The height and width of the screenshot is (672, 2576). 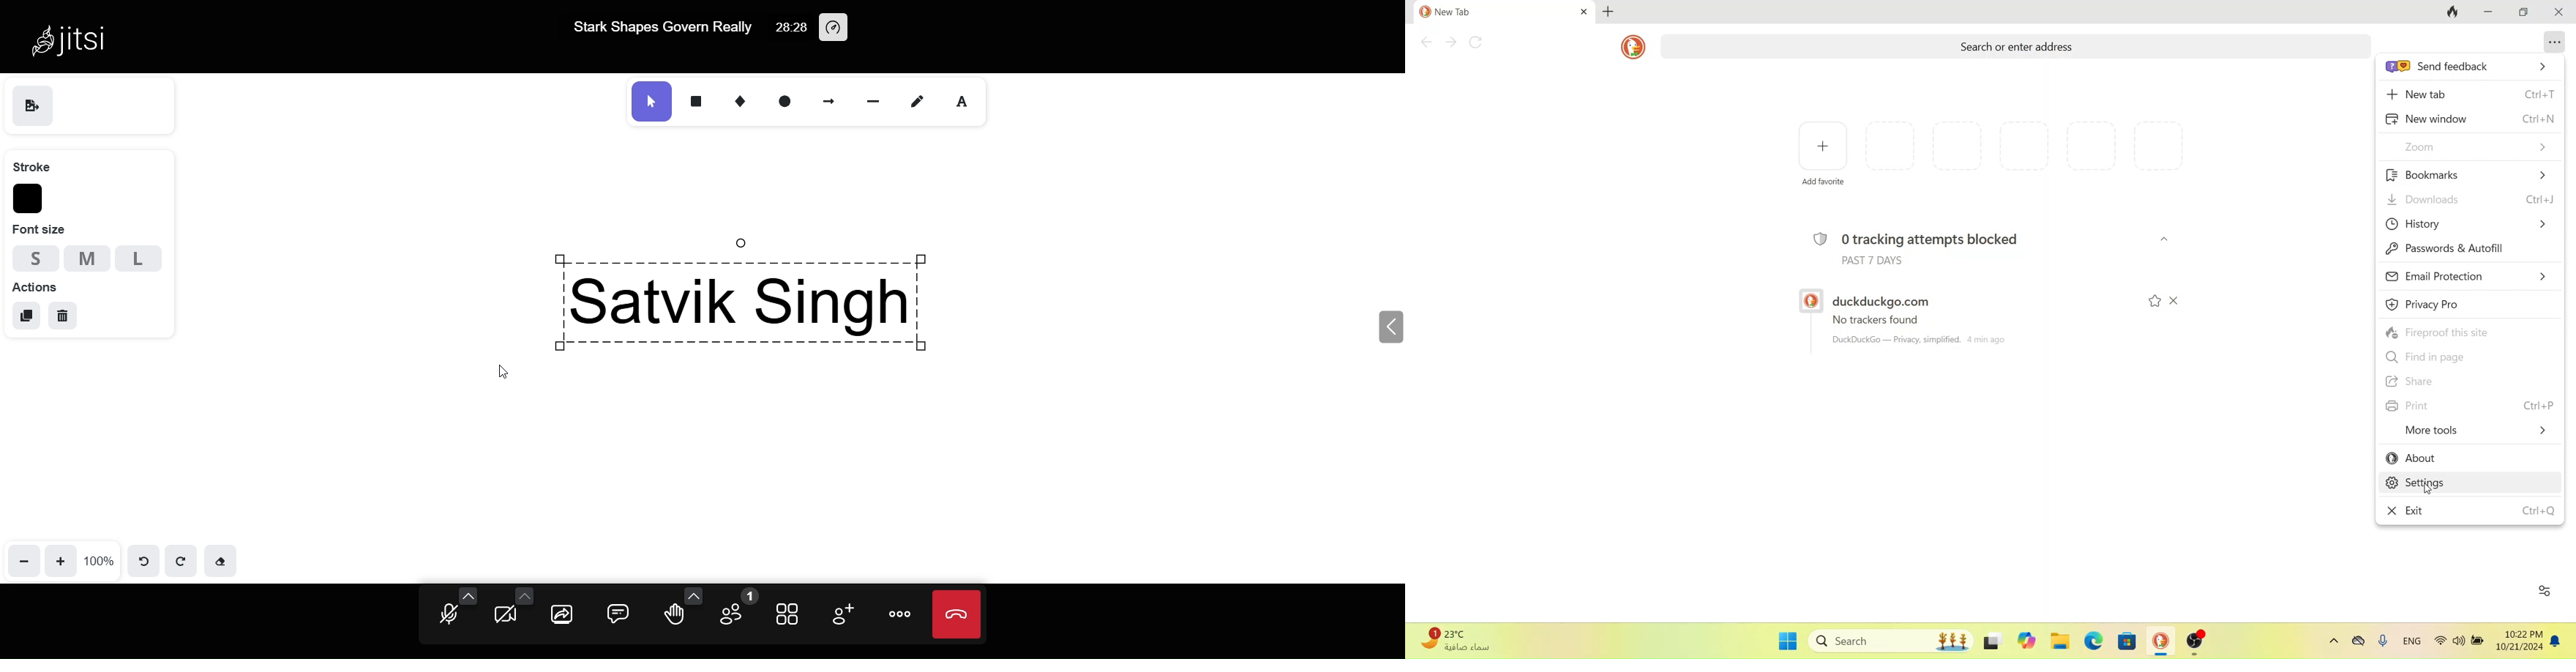 What do you see at coordinates (25, 316) in the screenshot?
I see `duplicate` at bounding box center [25, 316].